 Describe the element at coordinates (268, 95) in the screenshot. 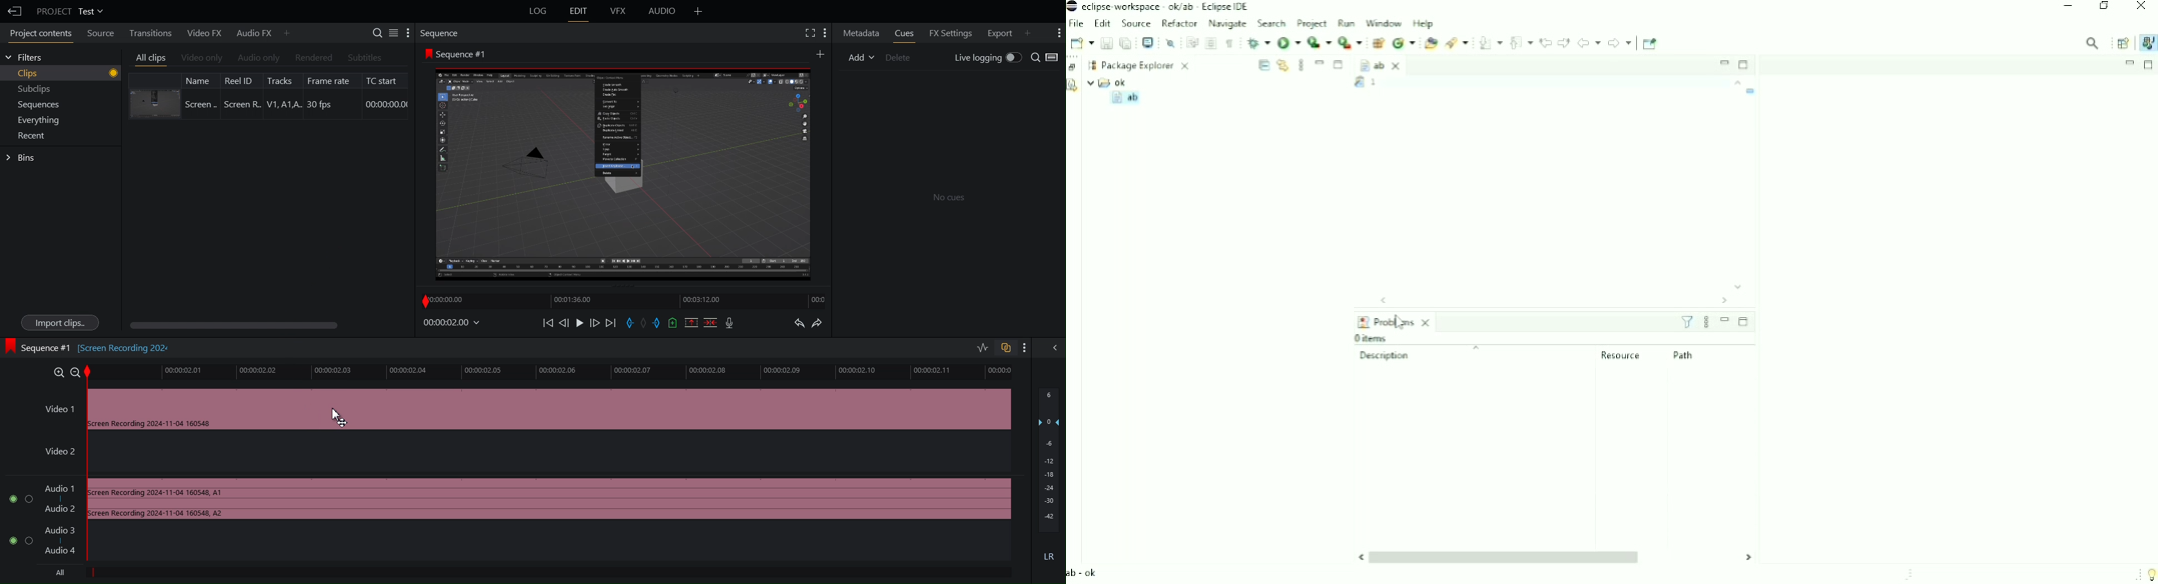

I see `Clip` at that location.